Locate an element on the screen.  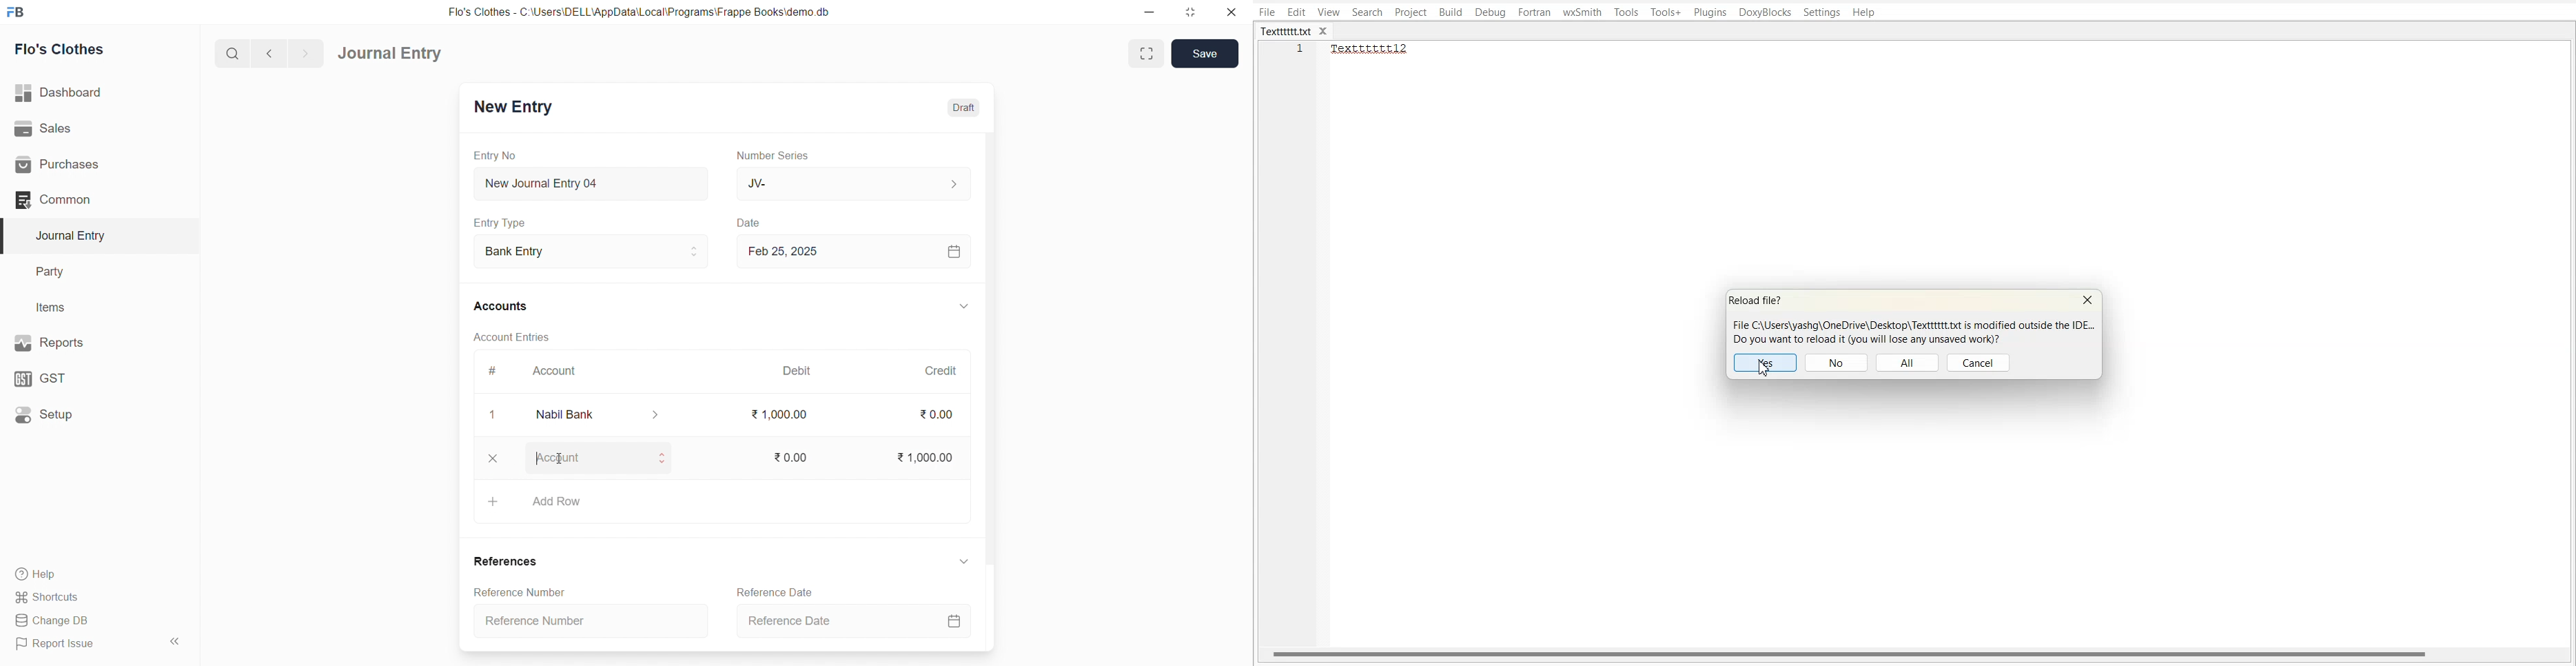
search is located at coordinates (235, 52).